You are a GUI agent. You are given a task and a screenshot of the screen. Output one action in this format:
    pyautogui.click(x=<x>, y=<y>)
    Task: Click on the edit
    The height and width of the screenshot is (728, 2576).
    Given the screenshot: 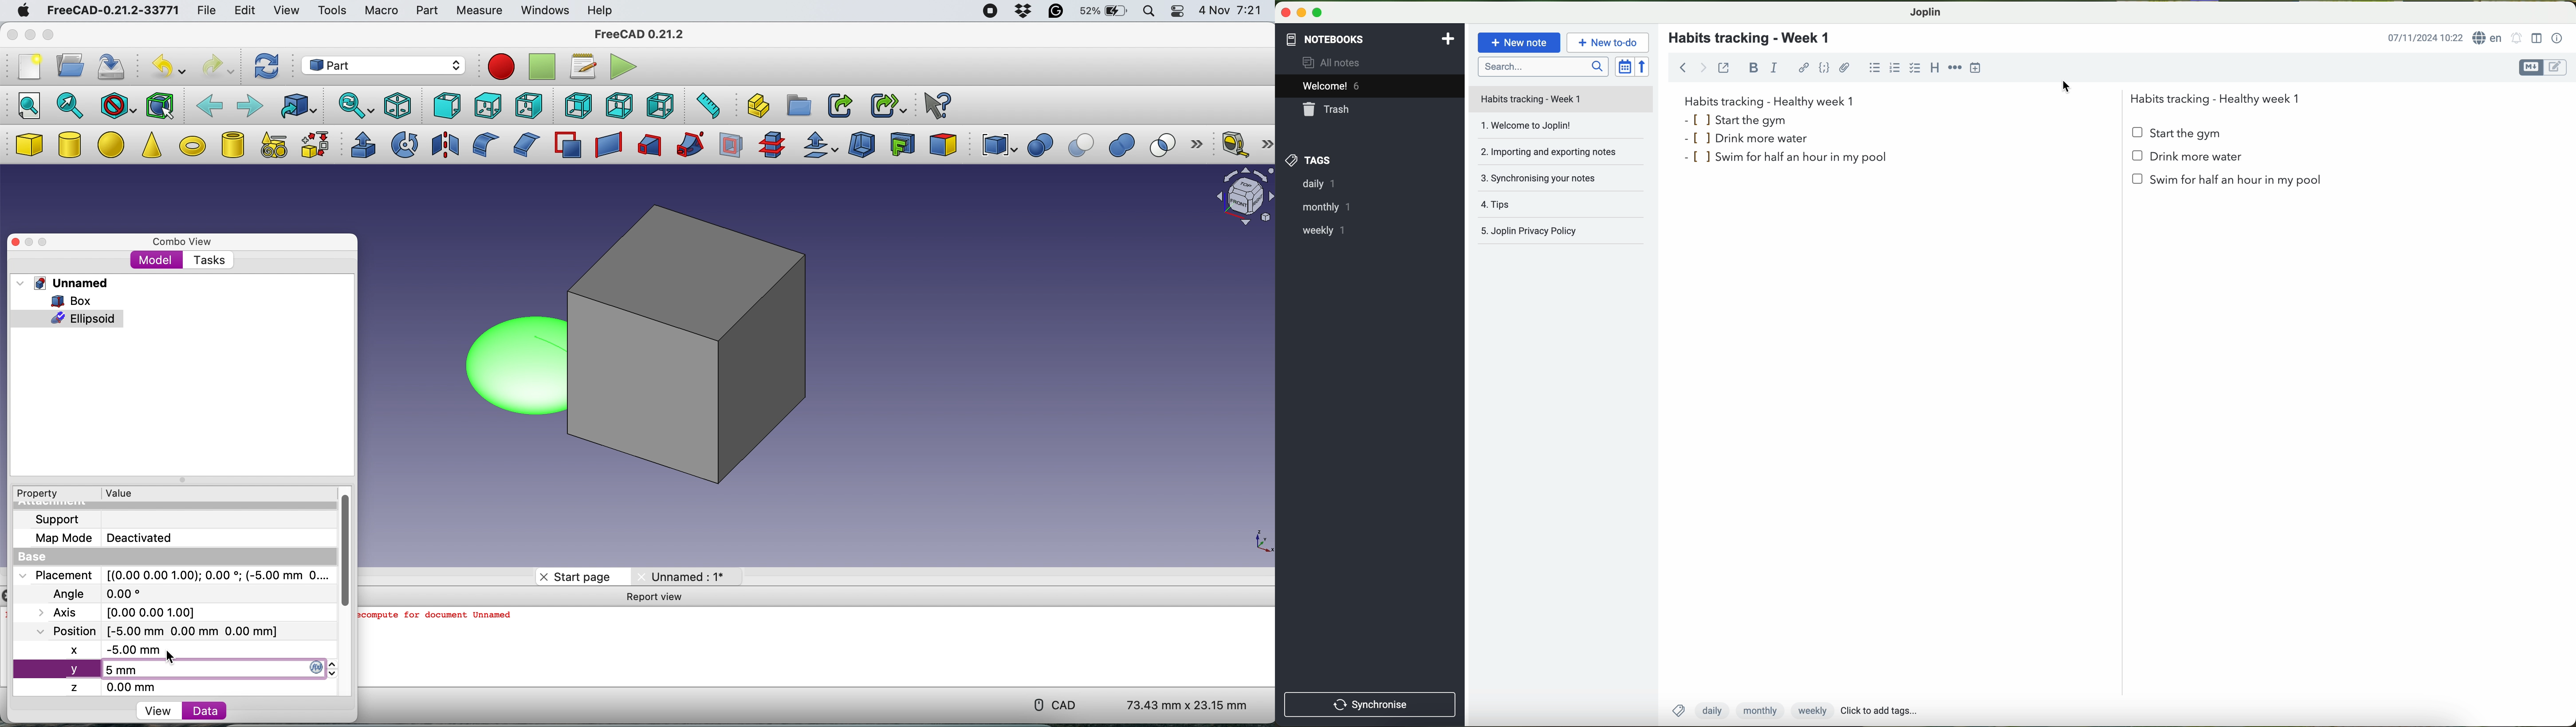 What is the action you would take?
    pyautogui.click(x=242, y=11)
    